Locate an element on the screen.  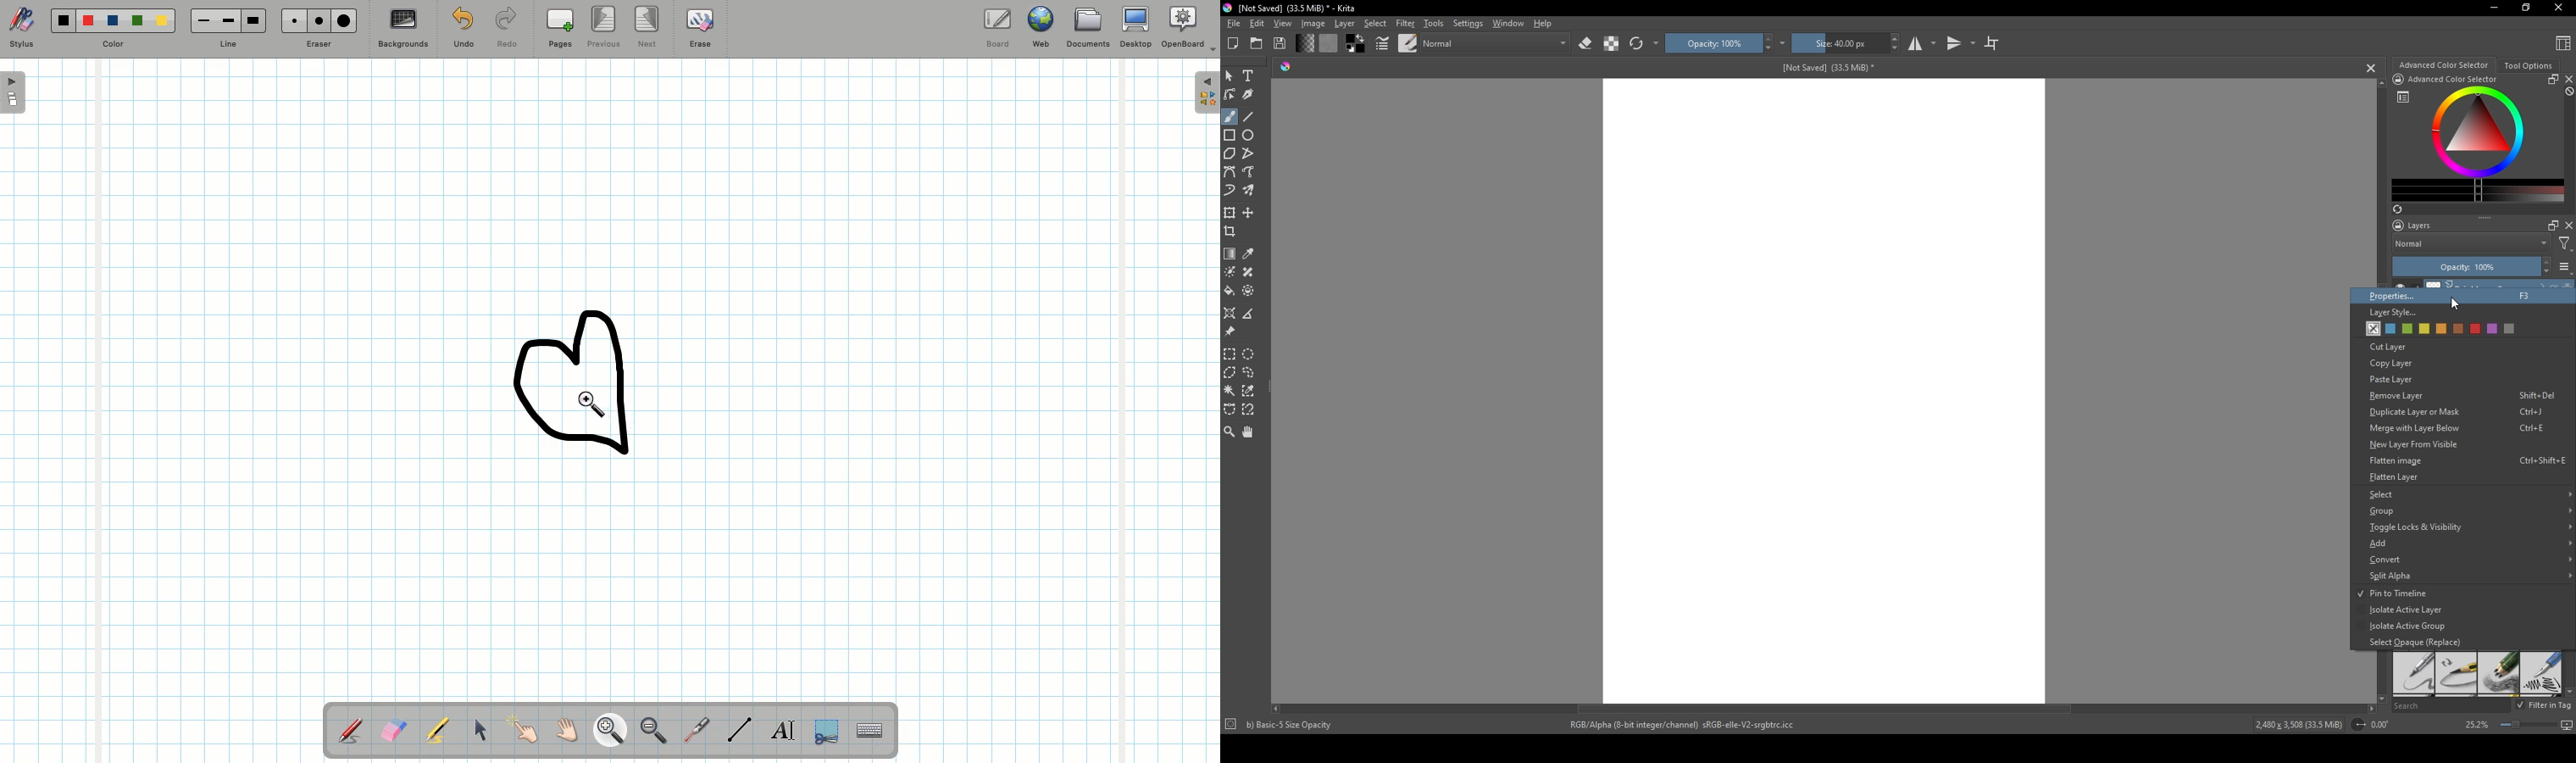
icon is located at coordinates (1229, 726).